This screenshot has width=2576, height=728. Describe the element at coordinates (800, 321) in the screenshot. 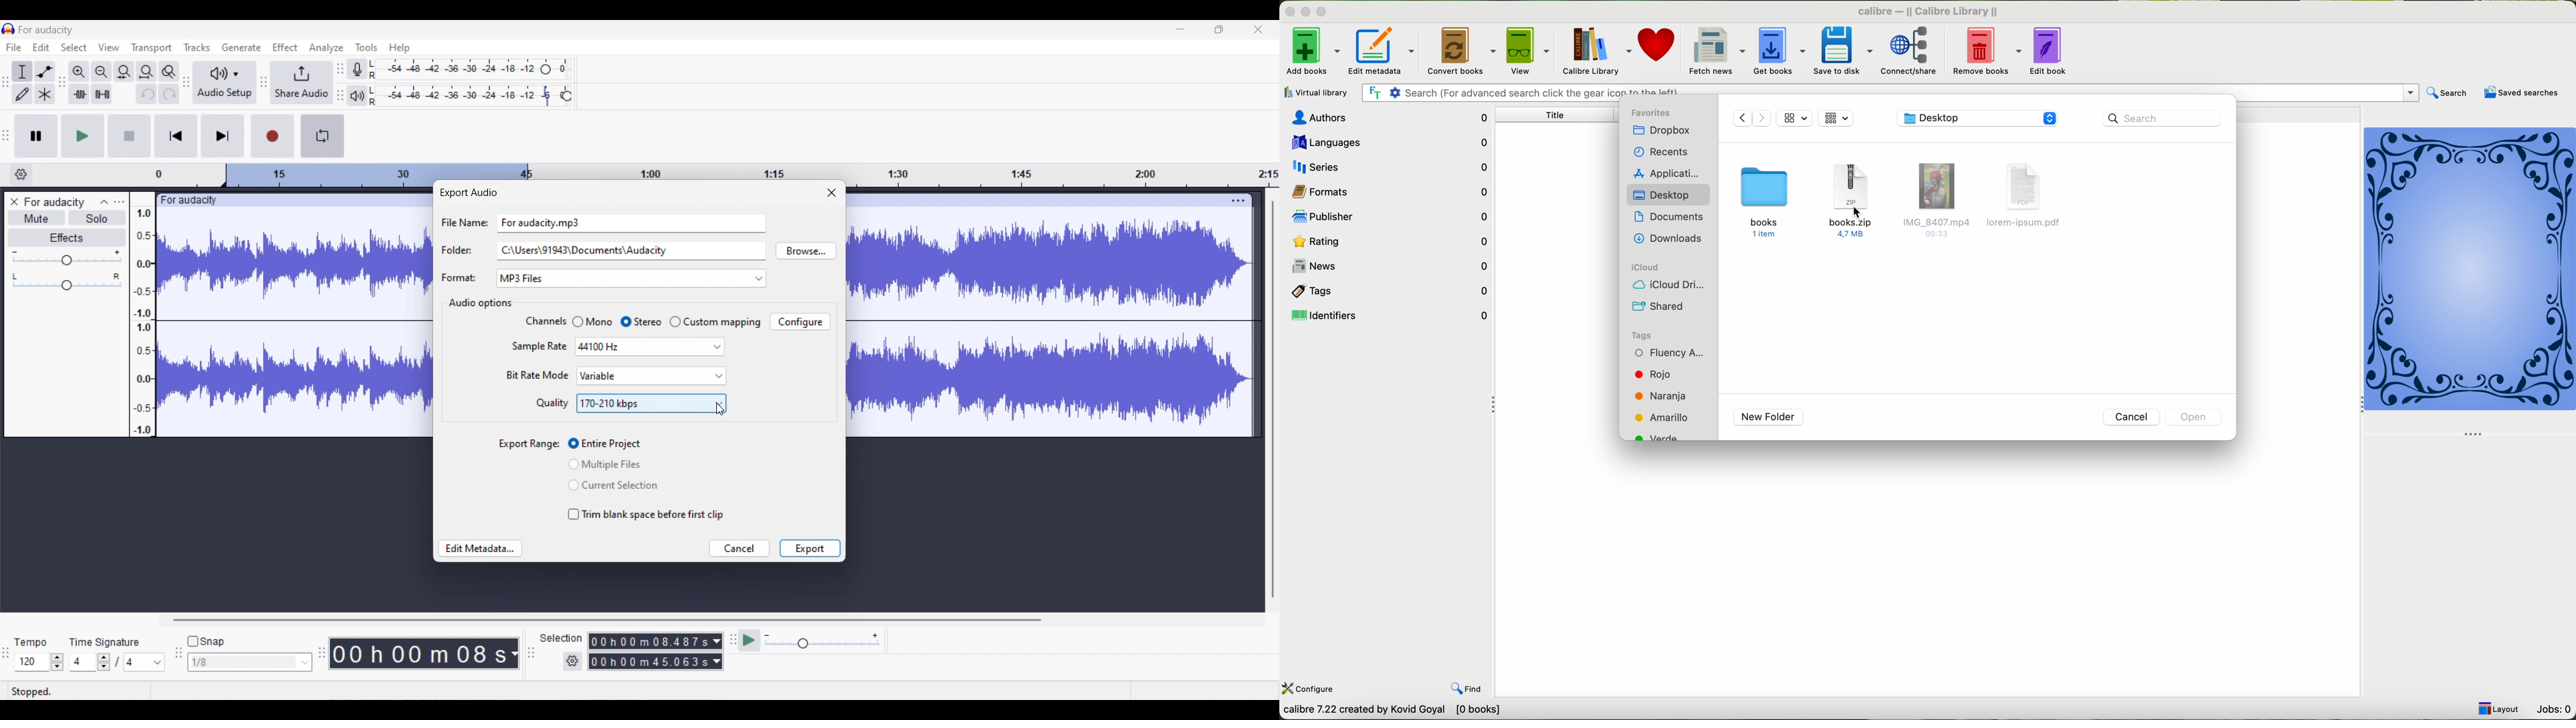

I see `Configure` at that location.